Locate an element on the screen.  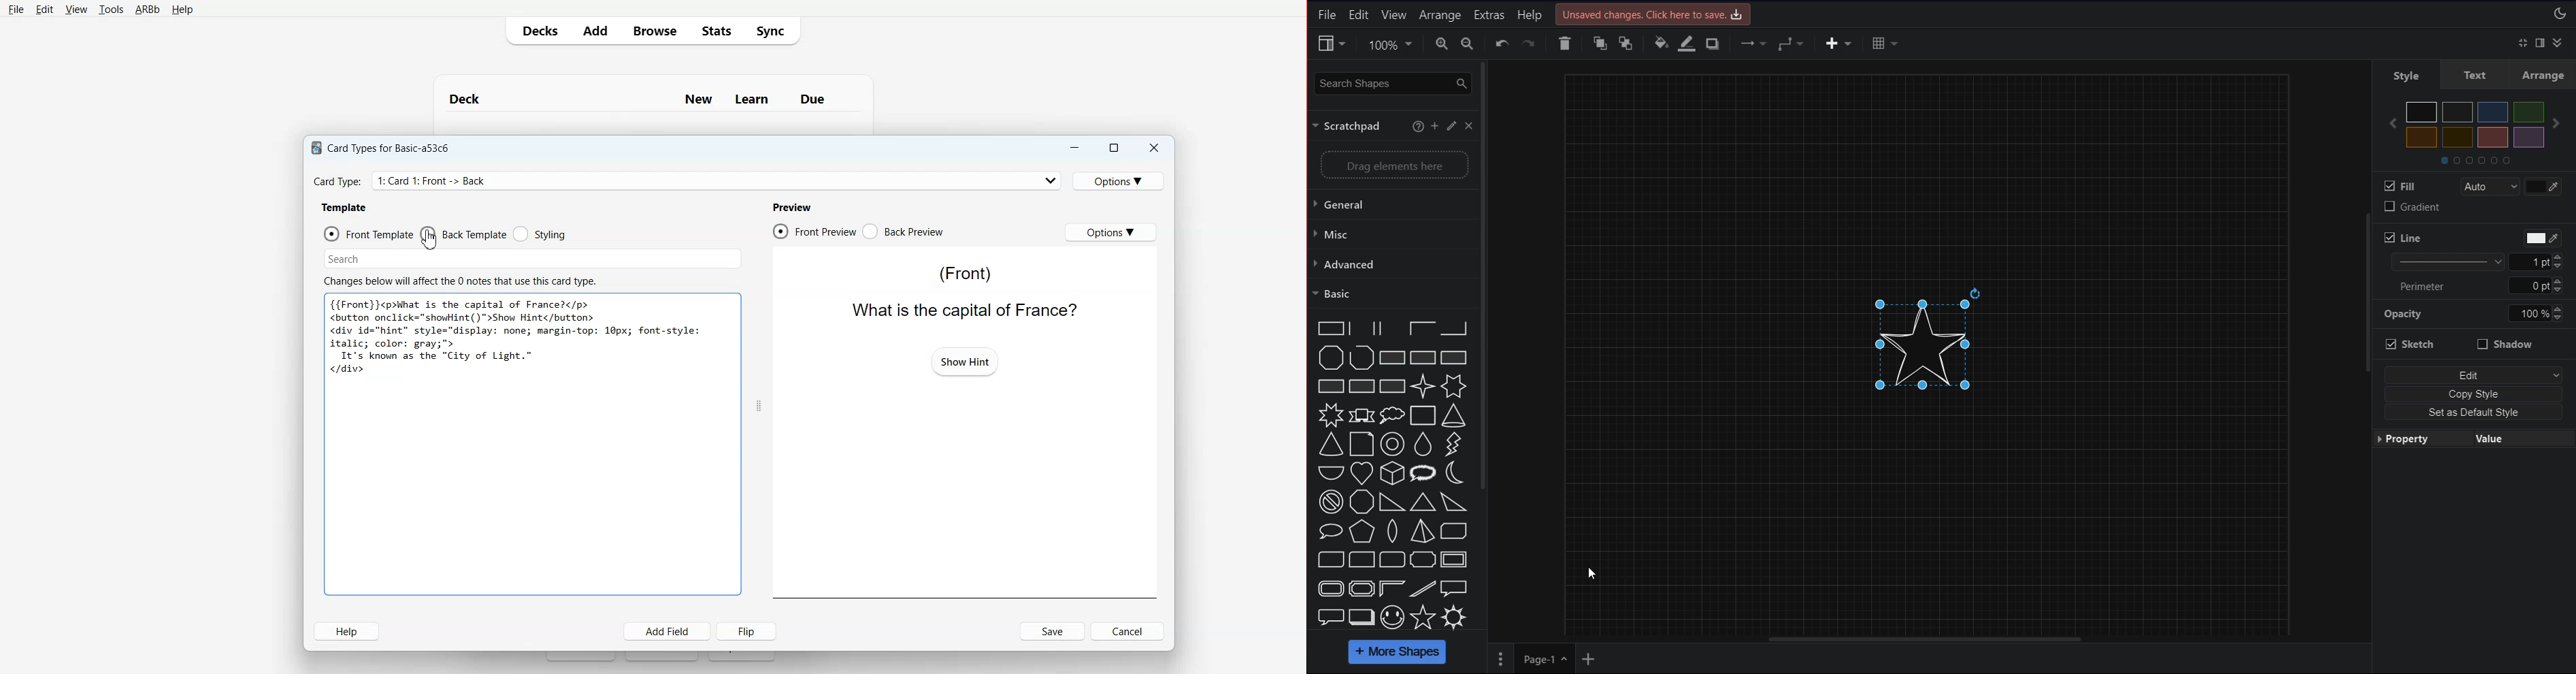
cloud rectangle is located at coordinates (1423, 415).